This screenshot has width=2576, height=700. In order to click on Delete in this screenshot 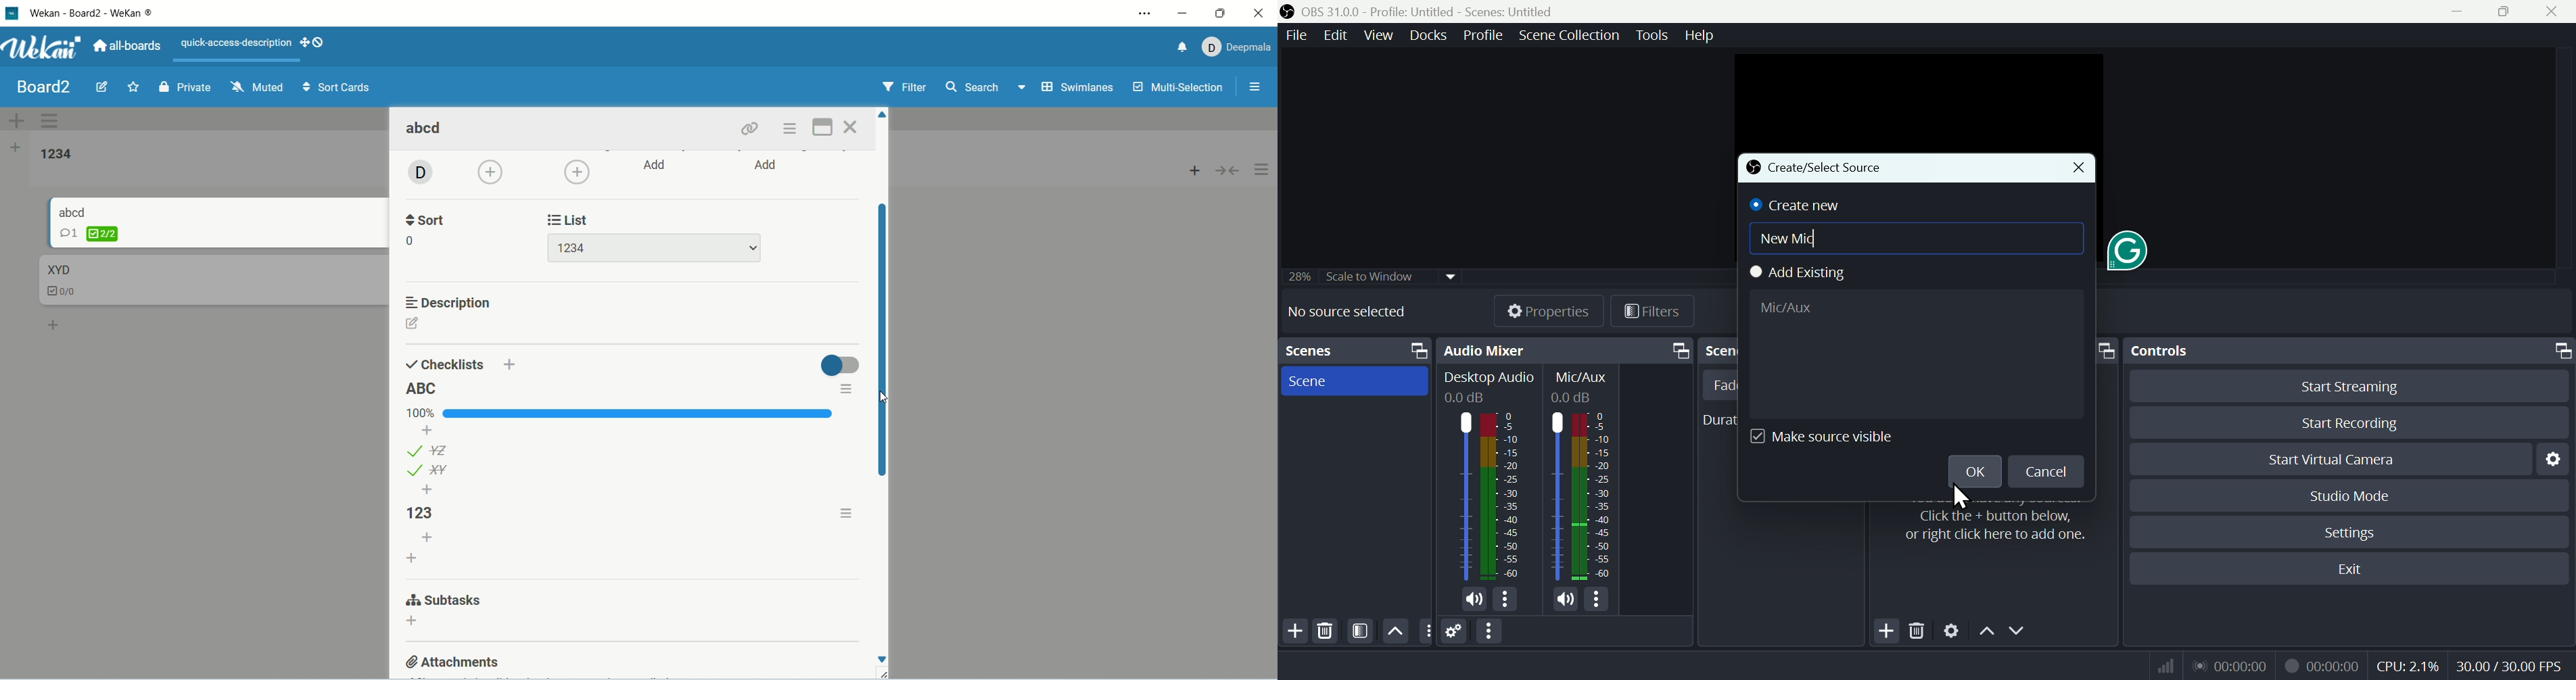, I will do `click(1325, 631)`.